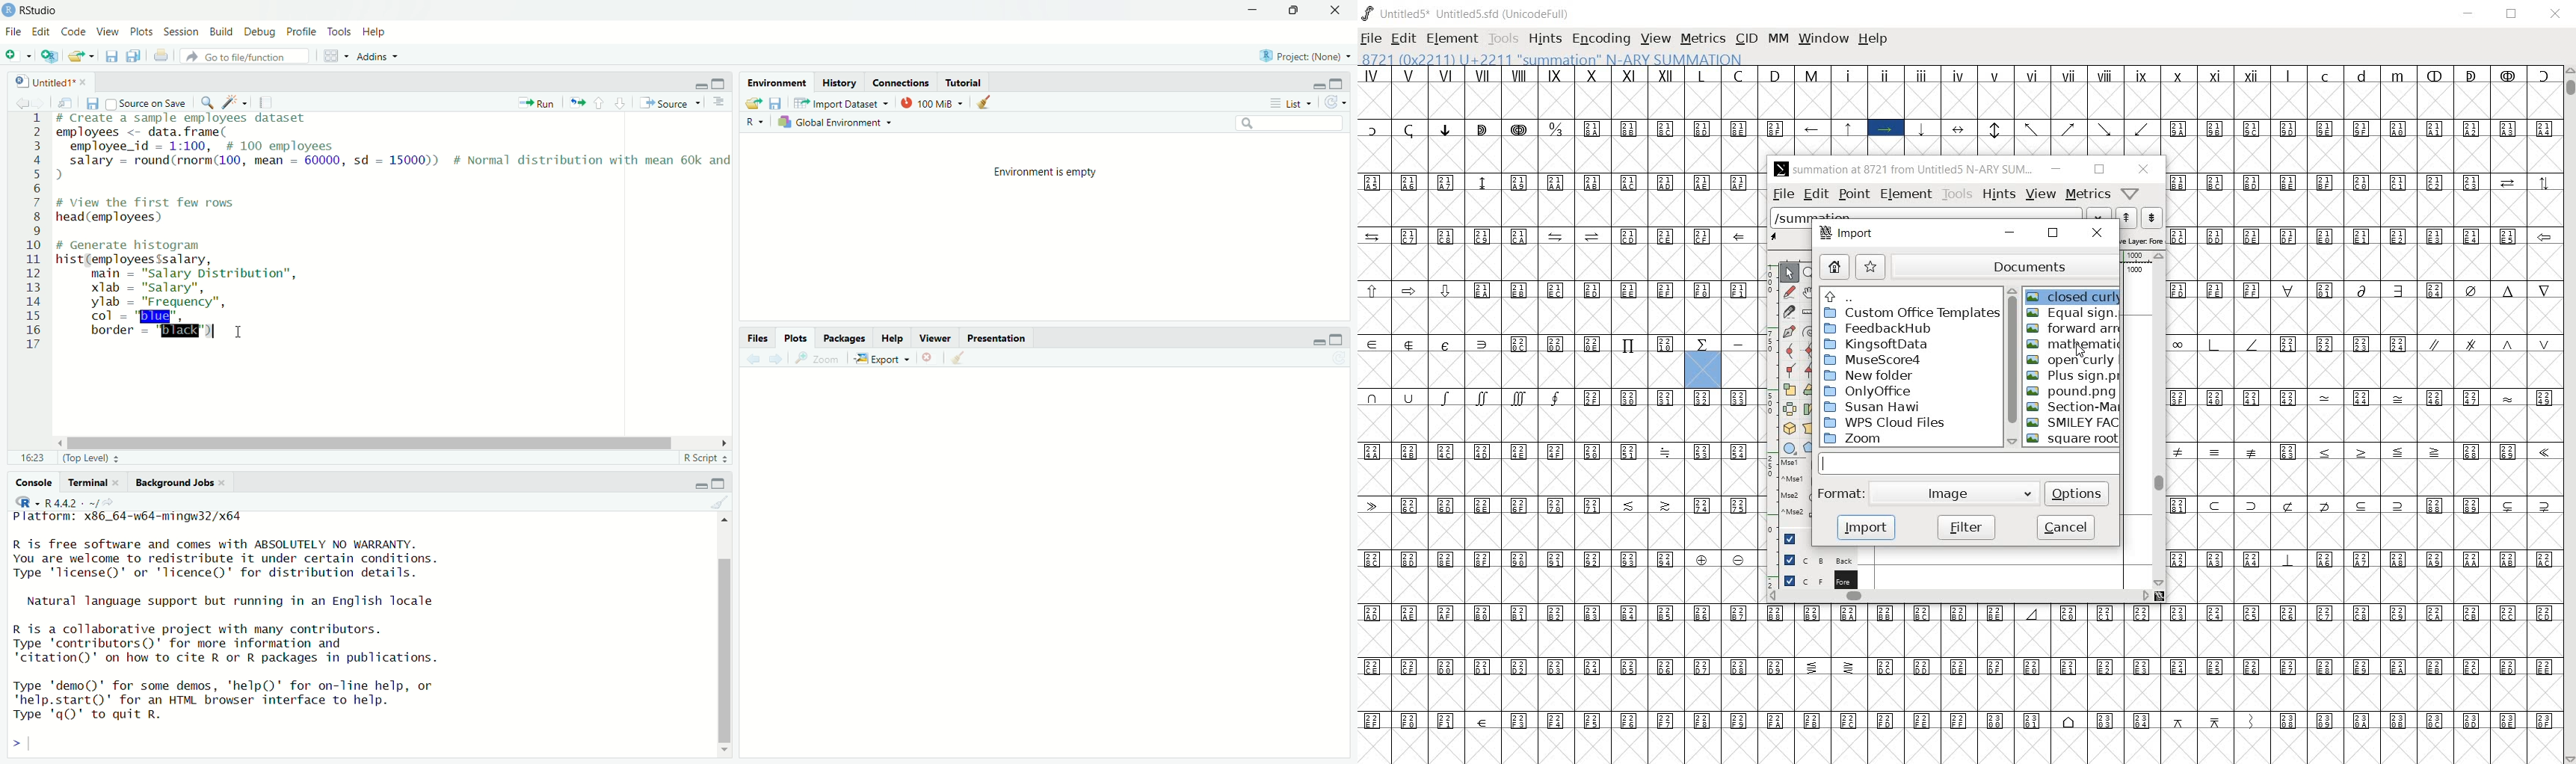  I want to click on save, so click(112, 56).